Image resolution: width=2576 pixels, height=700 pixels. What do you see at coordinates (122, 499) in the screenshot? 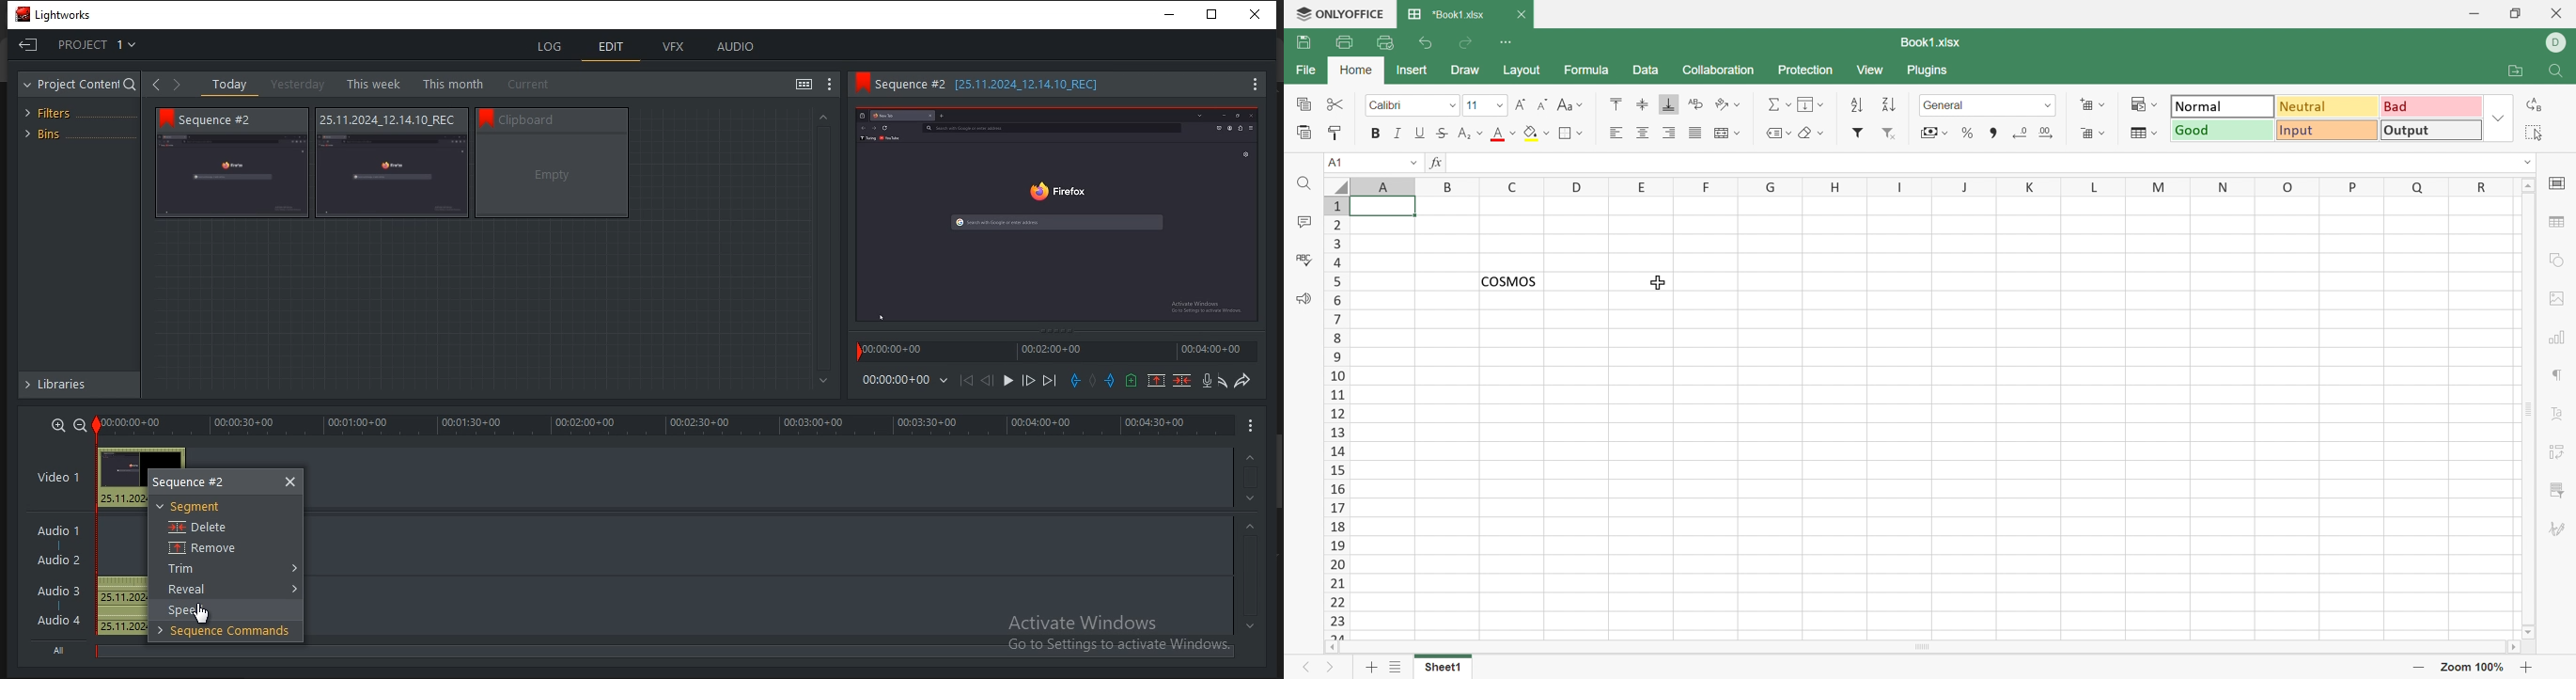
I see `25.11.2024_12.14` at bounding box center [122, 499].